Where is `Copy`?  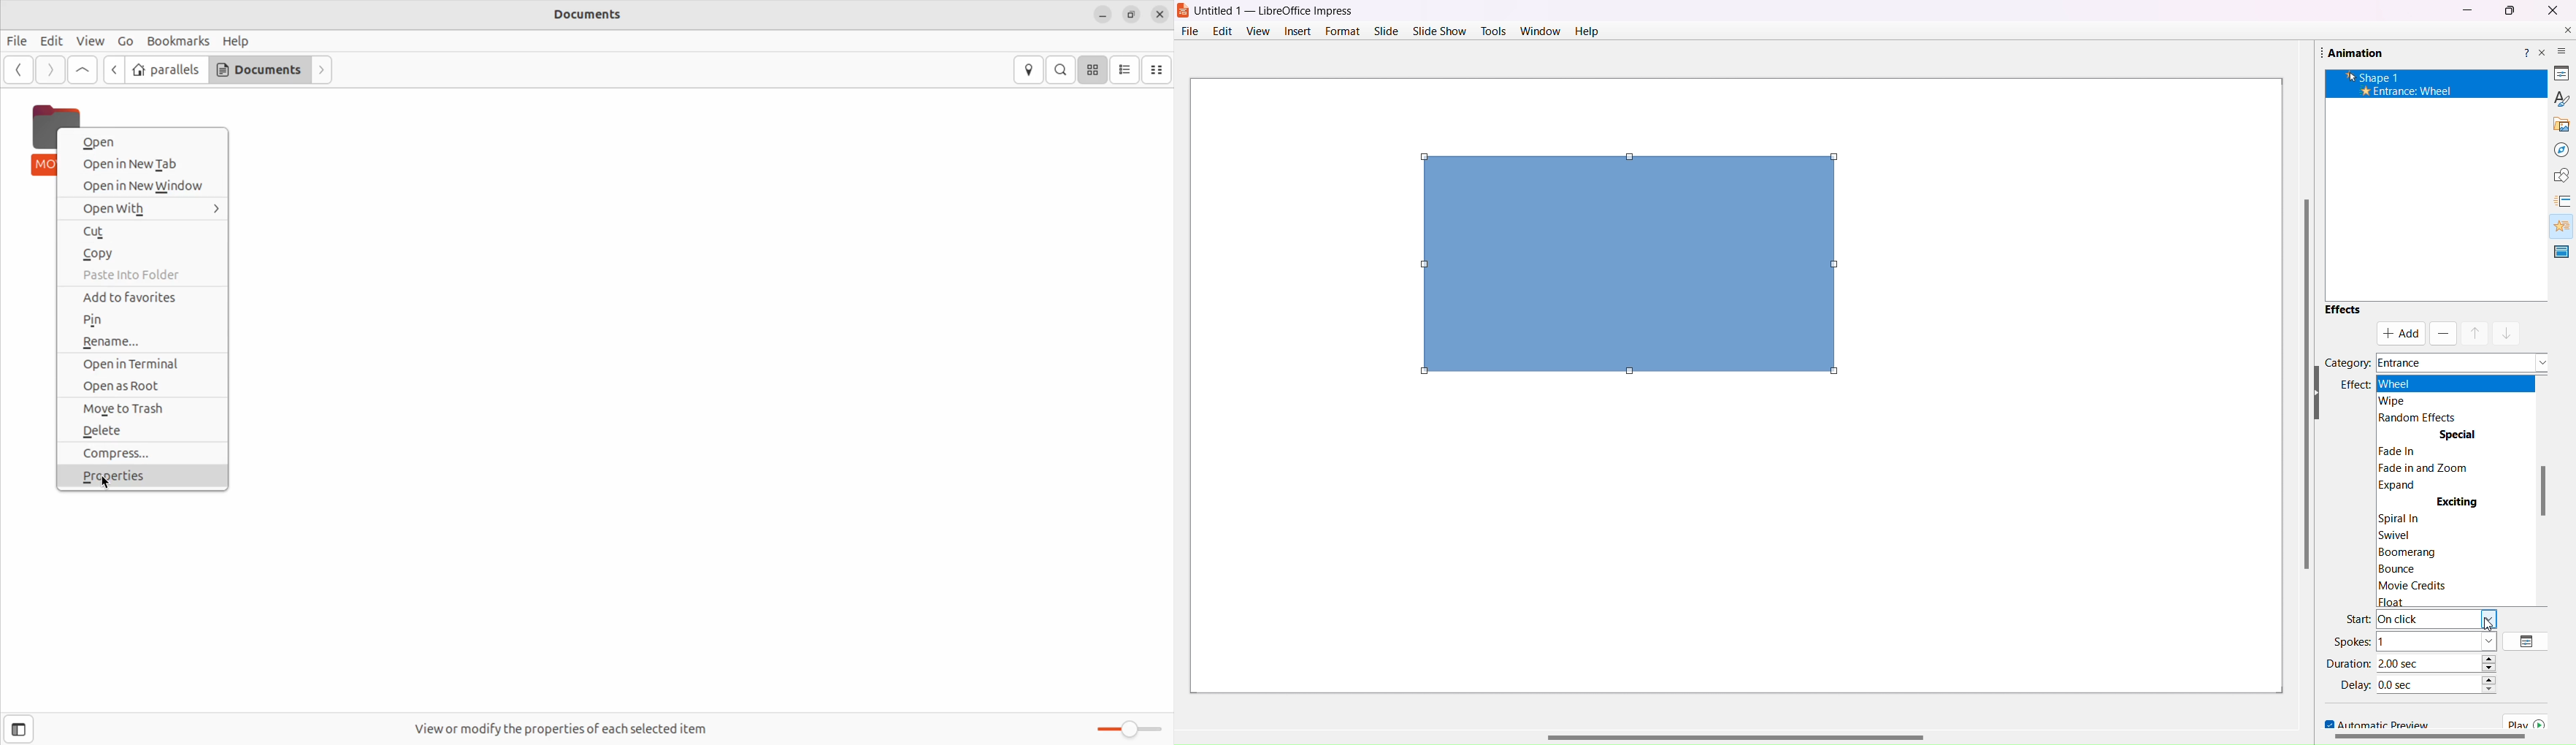 Copy is located at coordinates (142, 254).